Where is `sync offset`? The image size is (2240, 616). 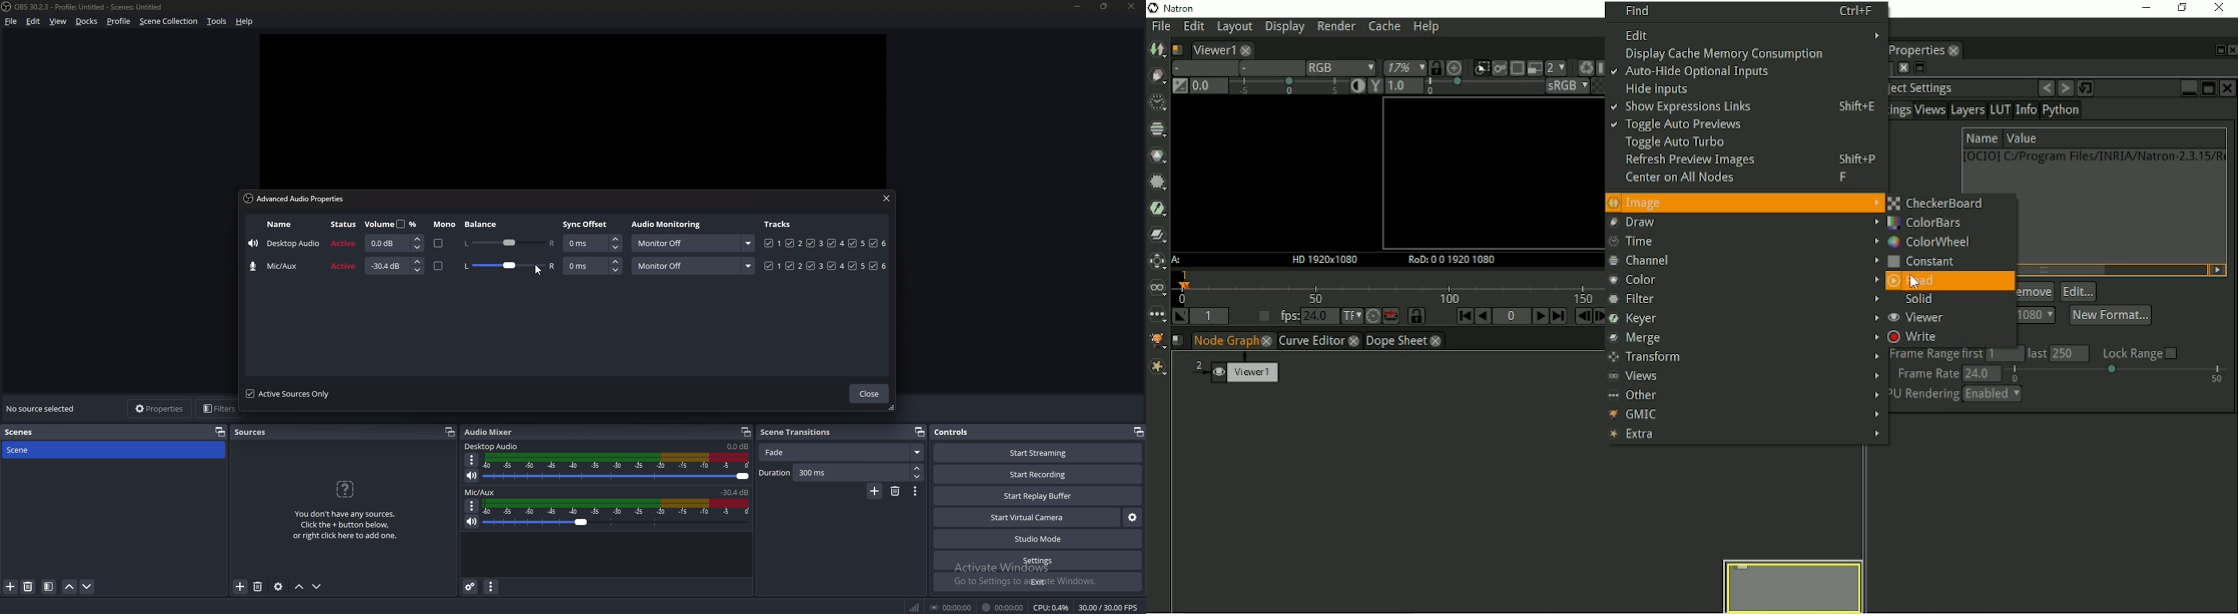 sync offset is located at coordinates (594, 266).